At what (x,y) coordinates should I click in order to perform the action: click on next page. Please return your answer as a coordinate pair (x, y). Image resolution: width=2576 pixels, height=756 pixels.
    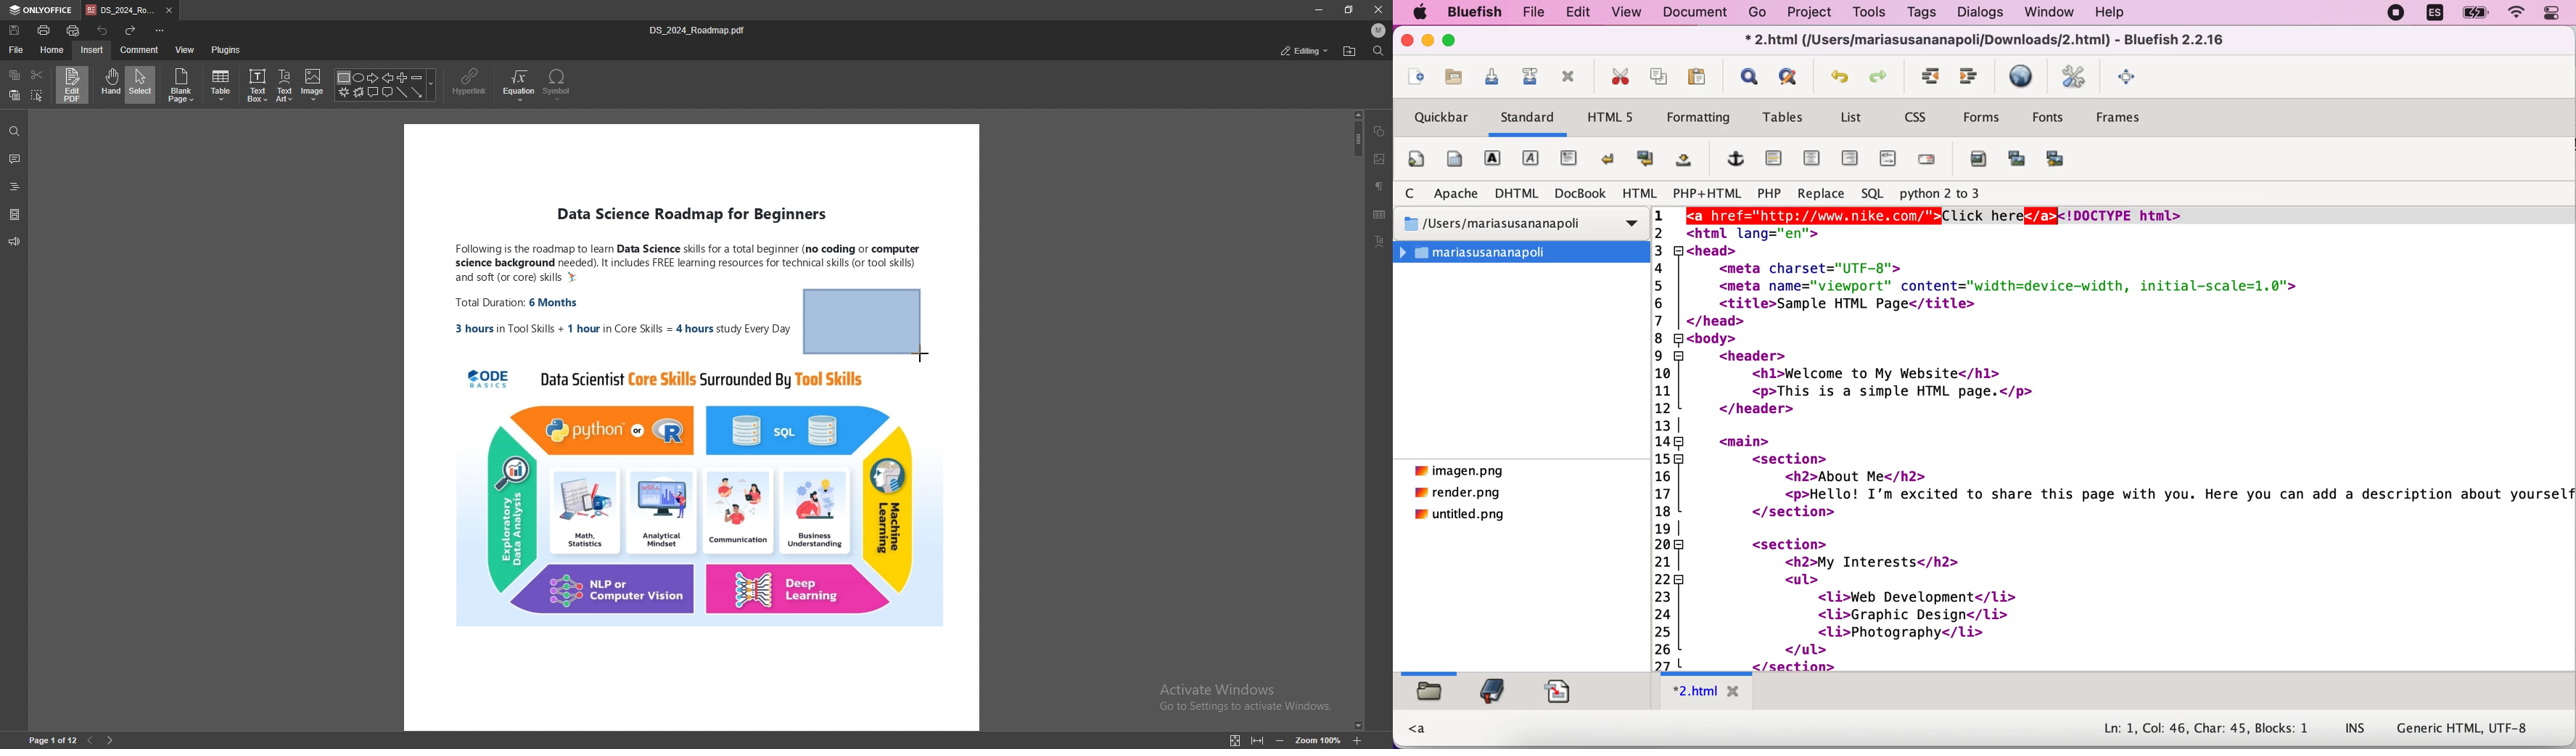
    Looking at the image, I should click on (114, 738).